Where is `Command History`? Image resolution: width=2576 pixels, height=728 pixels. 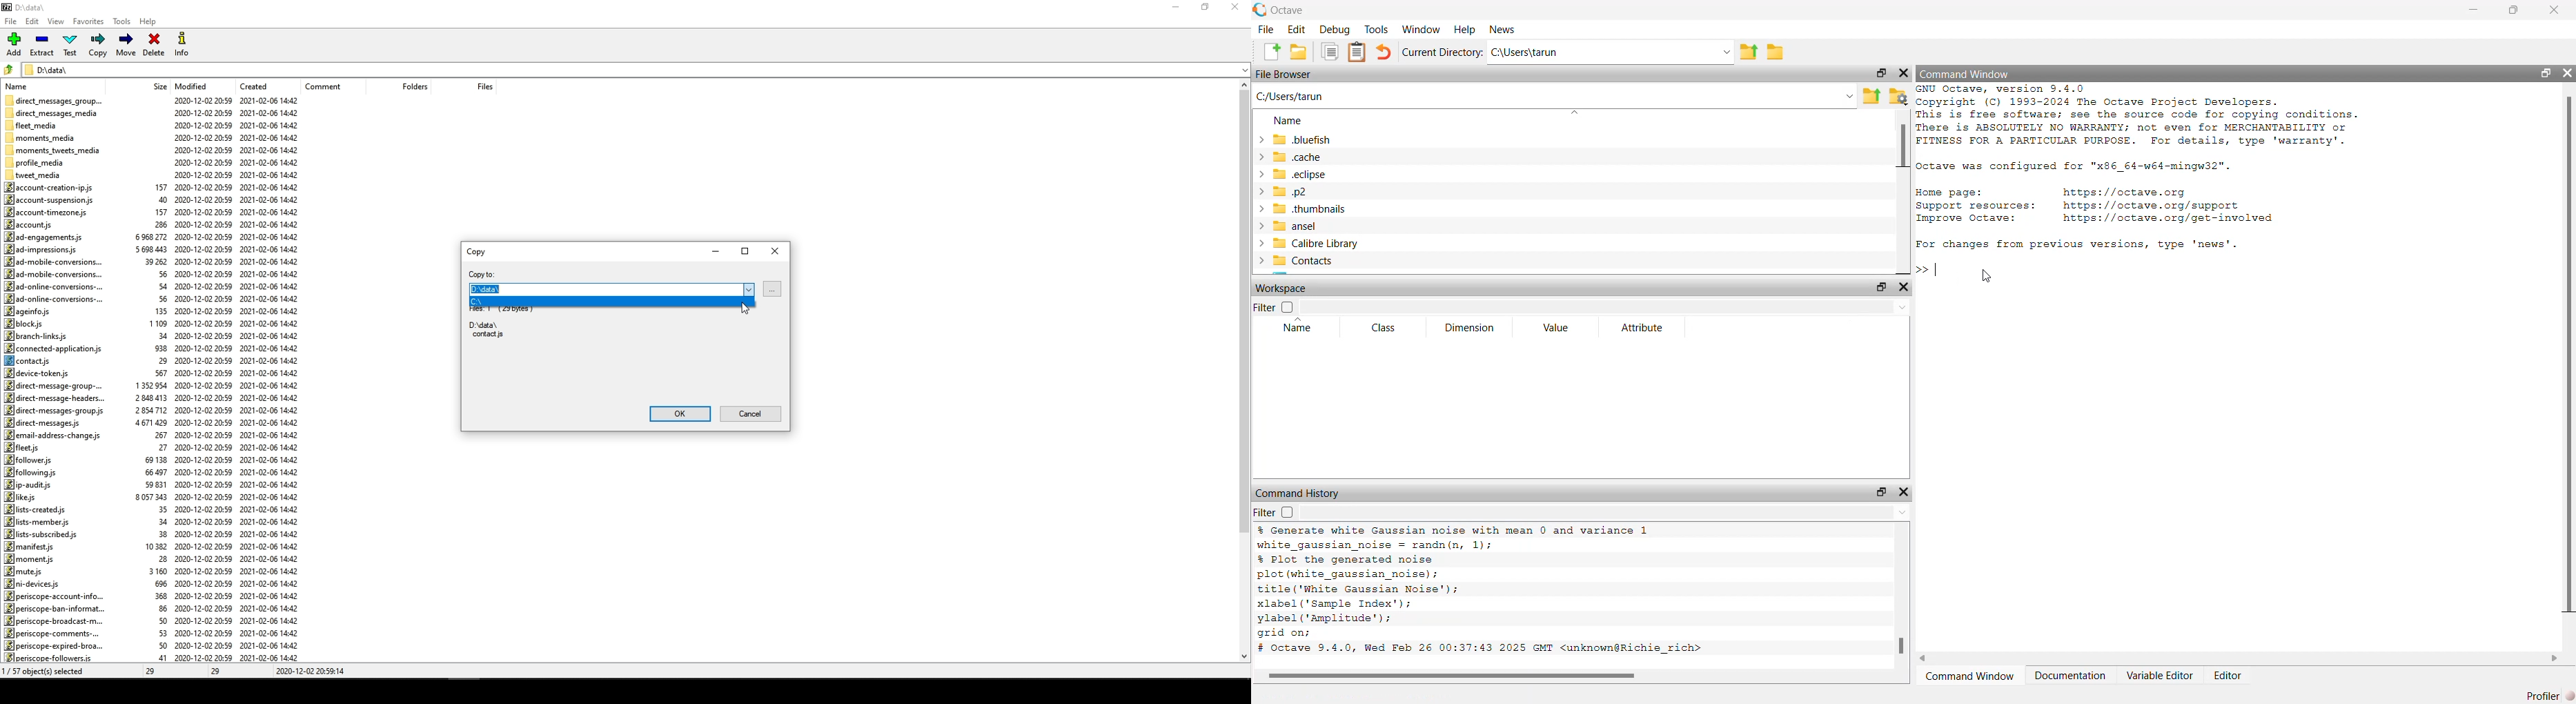
Command History is located at coordinates (1301, 492).